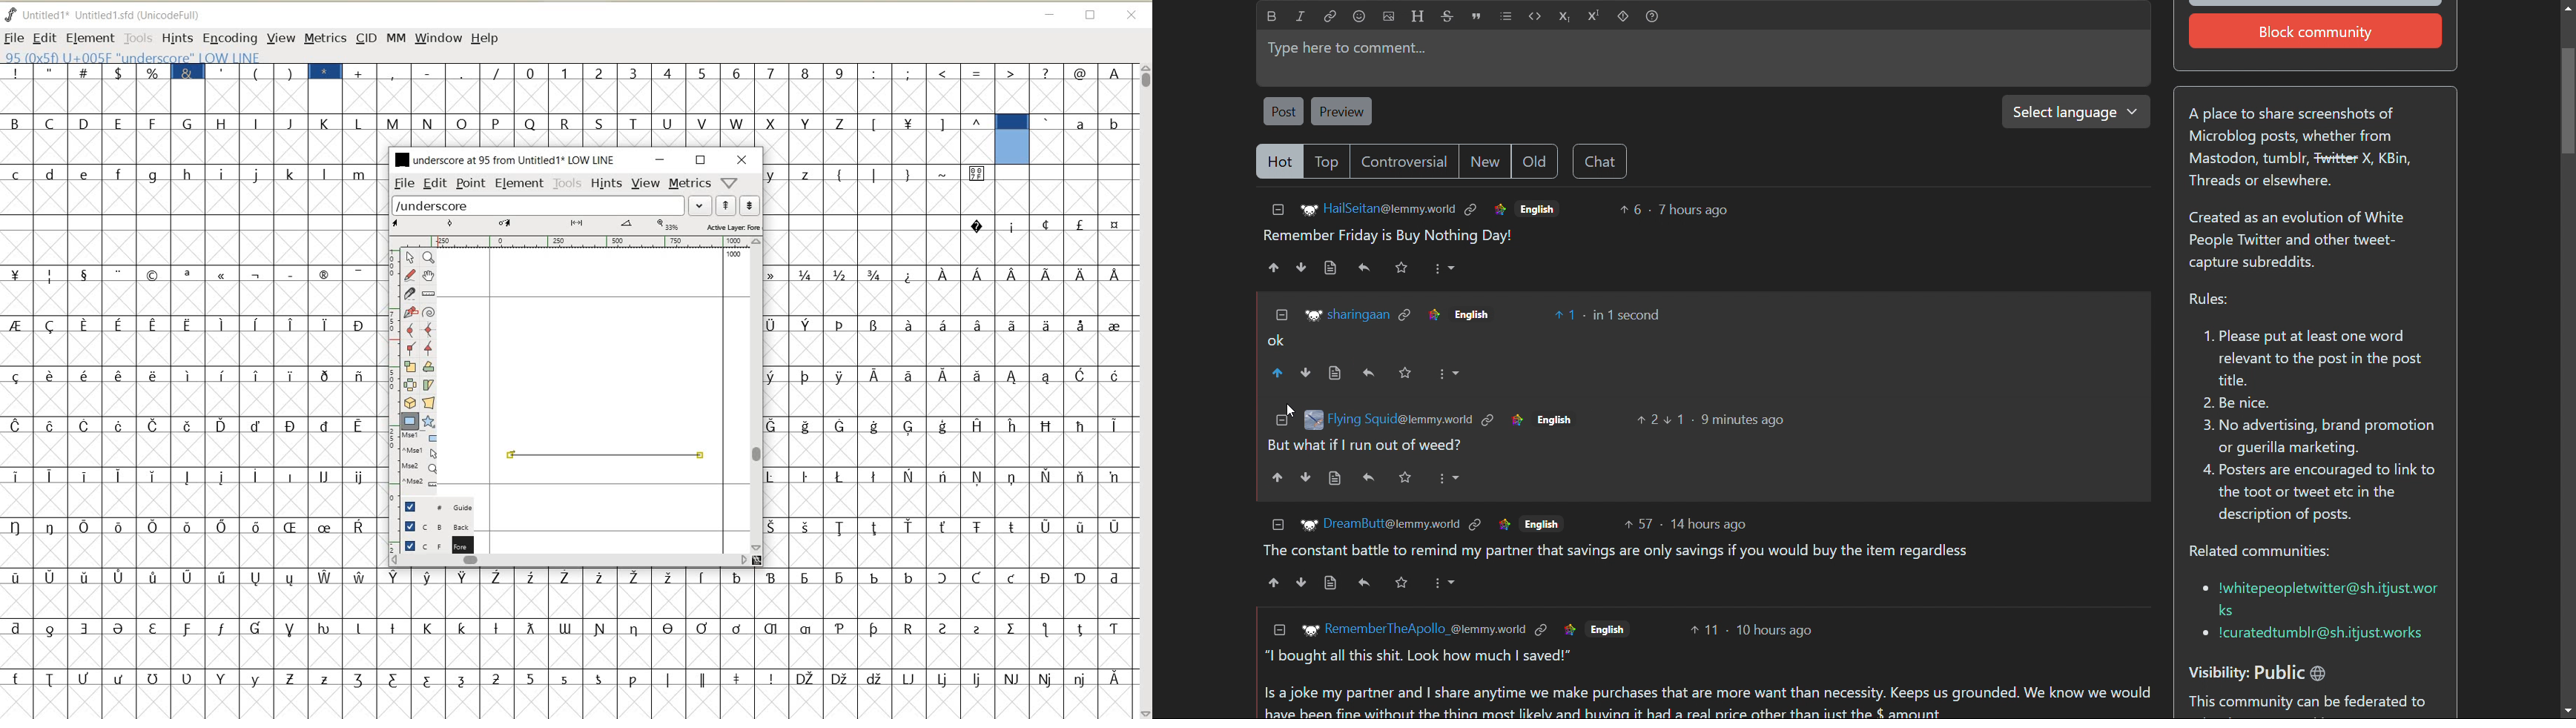 Image resolution: width=2576 pixels, height=728 pixels. I want to click on rotate the selection in 3D and project back to plane, so click(409, 402).